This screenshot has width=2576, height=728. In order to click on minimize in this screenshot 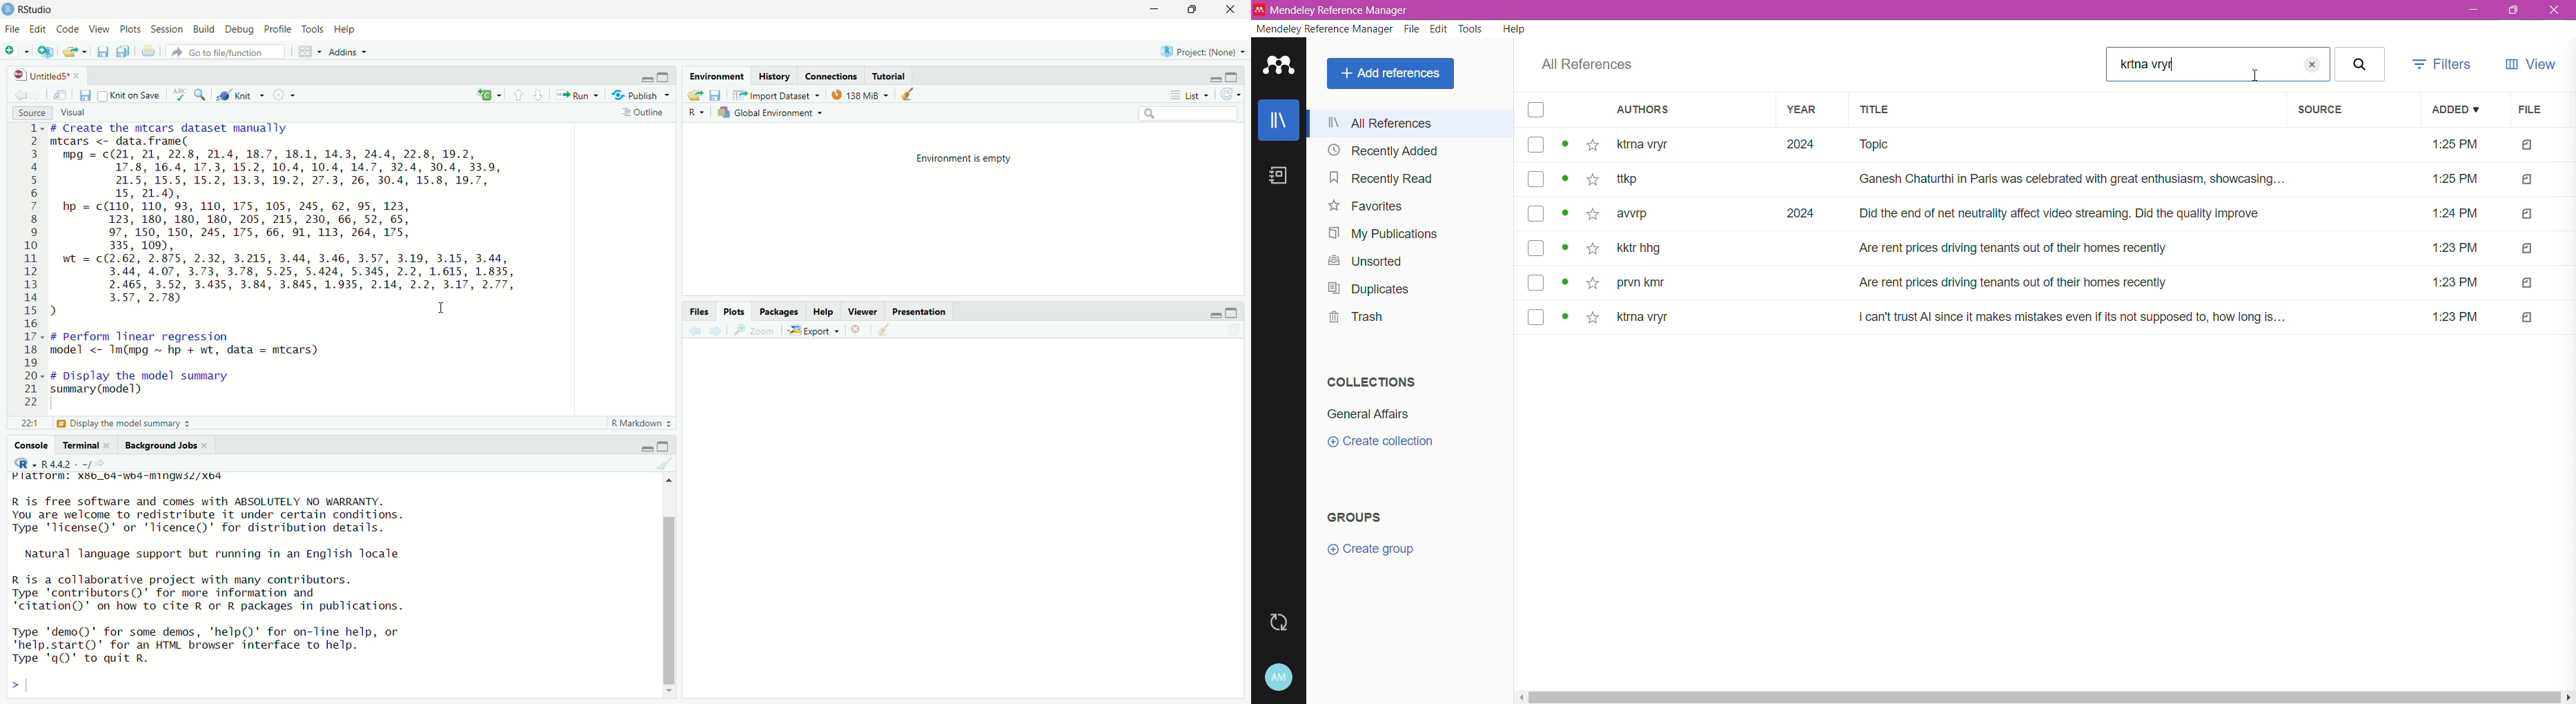, I will do `click(1156, 9)`.